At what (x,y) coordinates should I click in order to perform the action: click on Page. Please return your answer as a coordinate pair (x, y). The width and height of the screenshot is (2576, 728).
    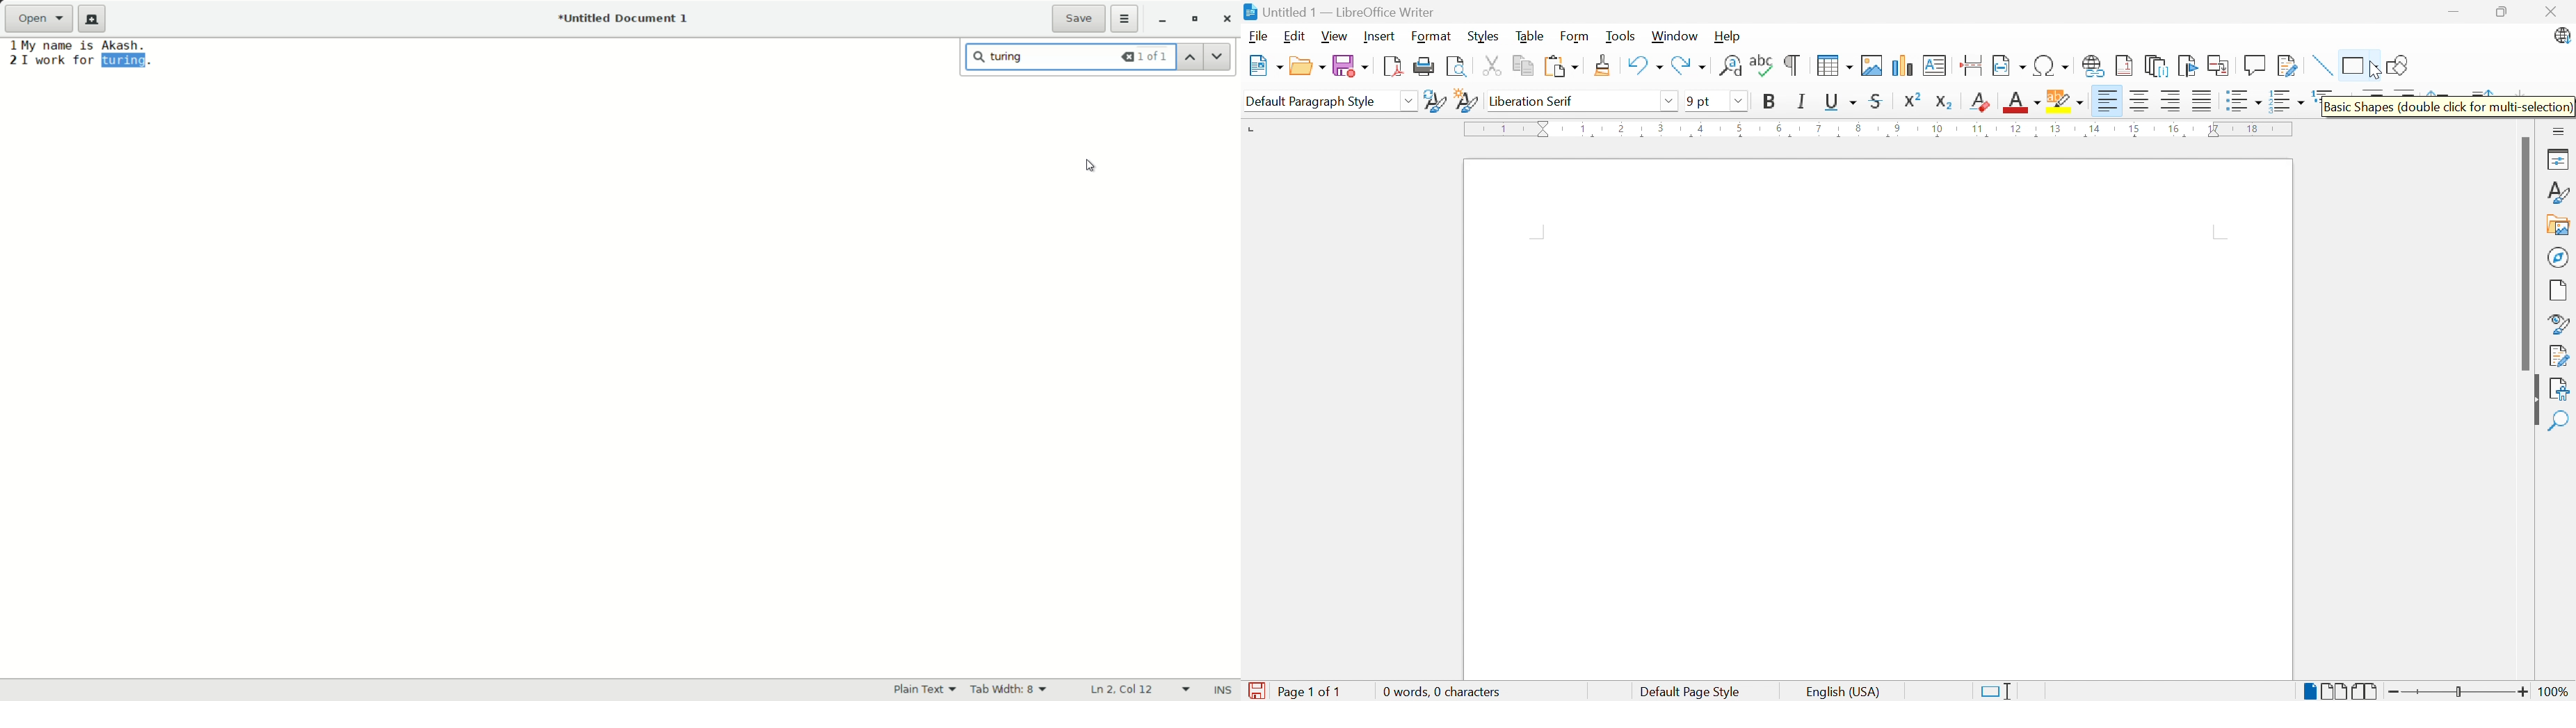
    Looking at the image, I should click on (2559, 292).